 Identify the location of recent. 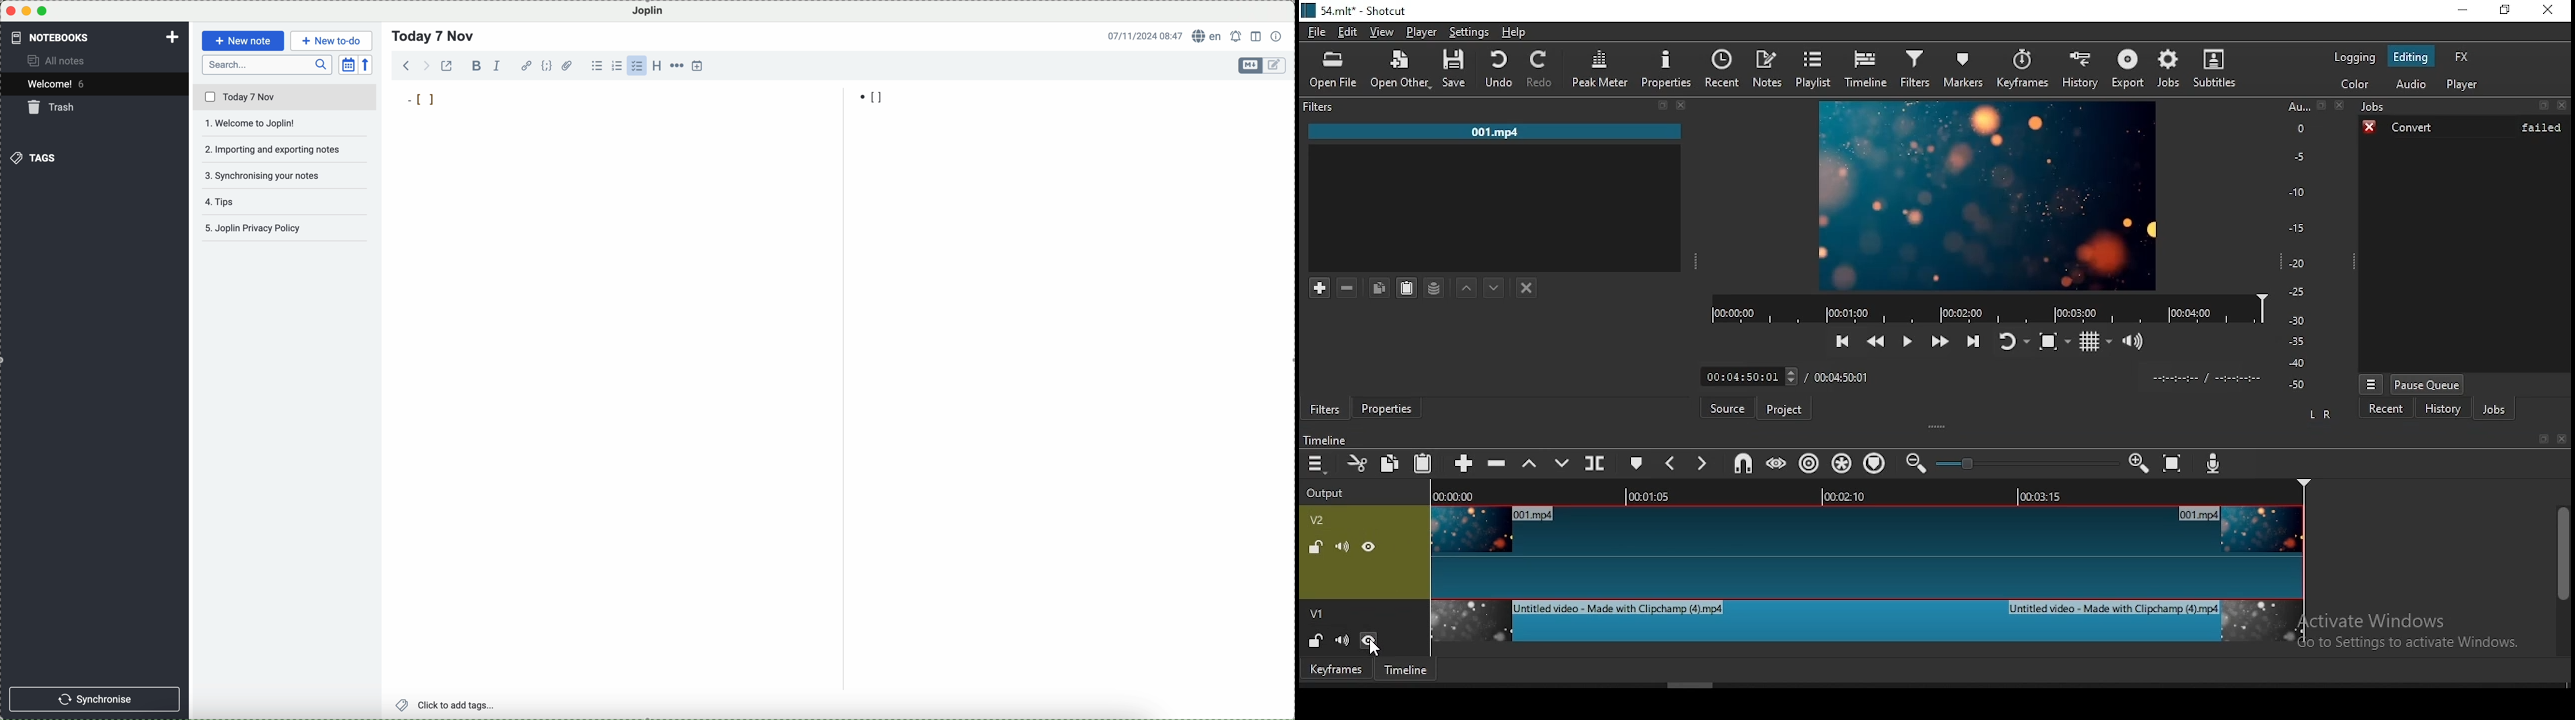
(2387, 409).